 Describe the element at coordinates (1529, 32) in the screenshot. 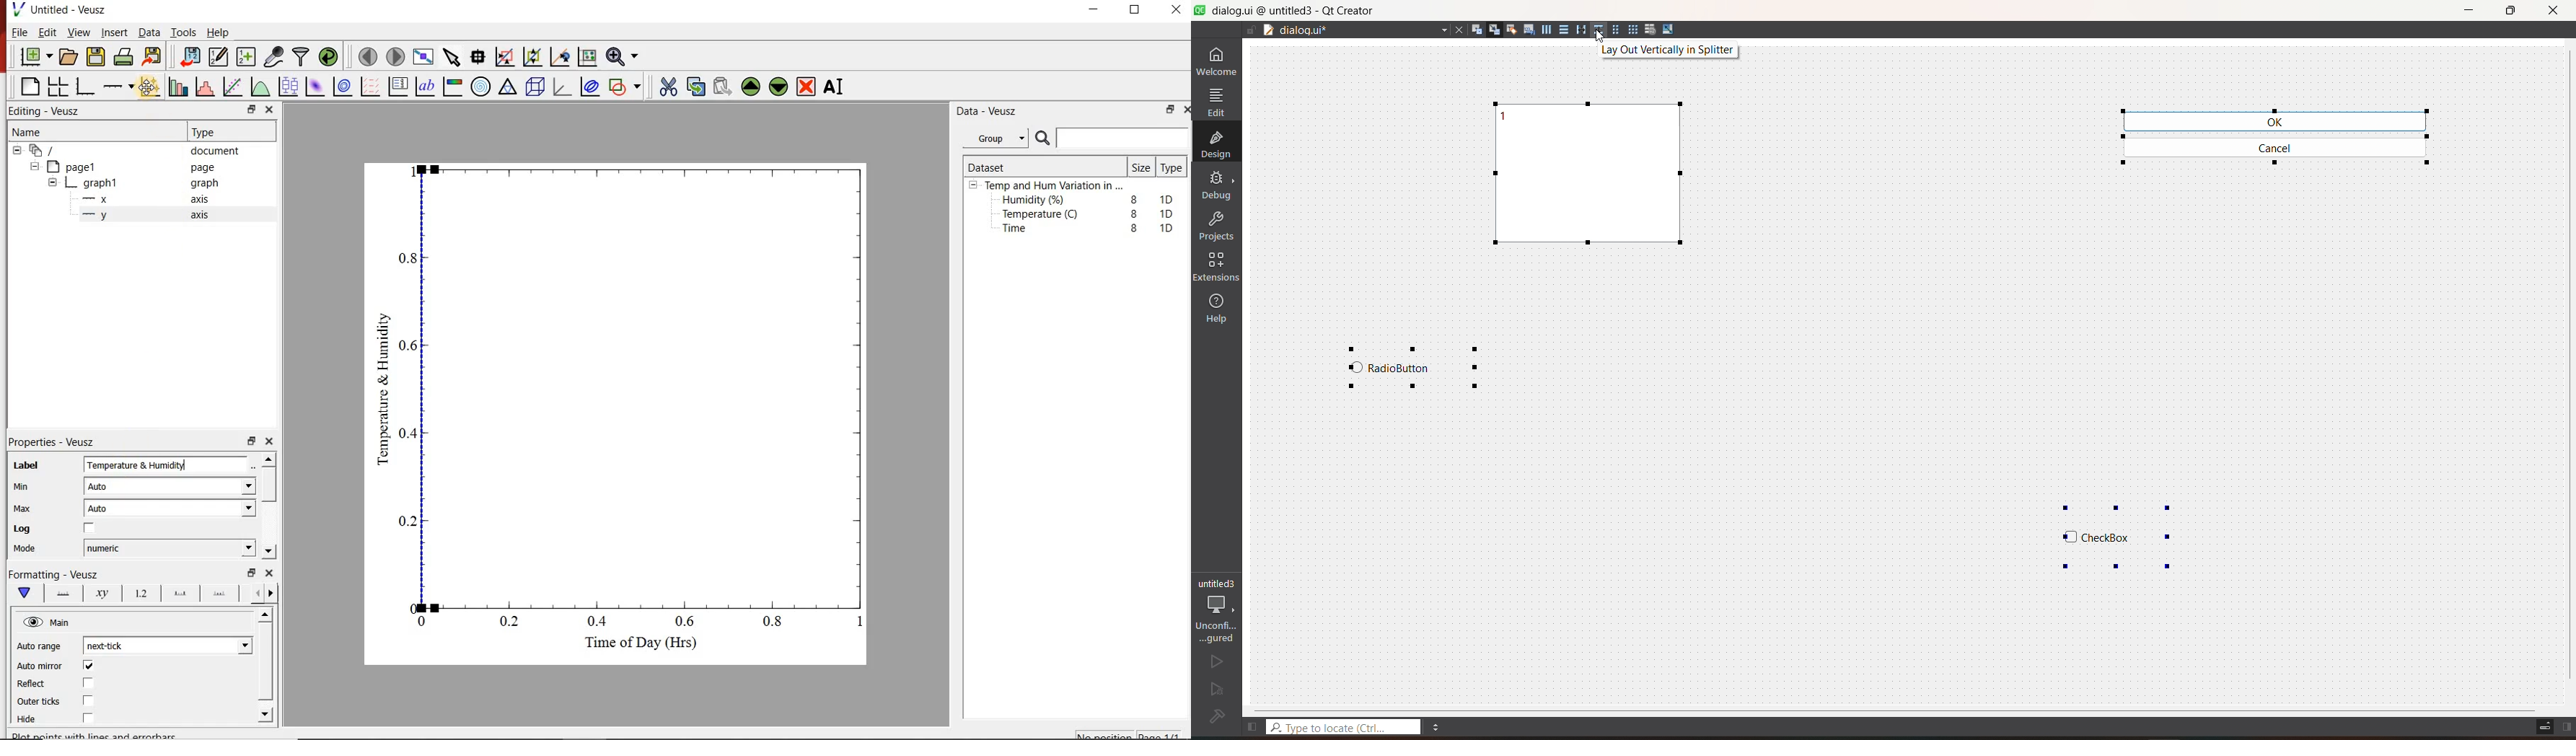

I see `edit tab order` at that location.